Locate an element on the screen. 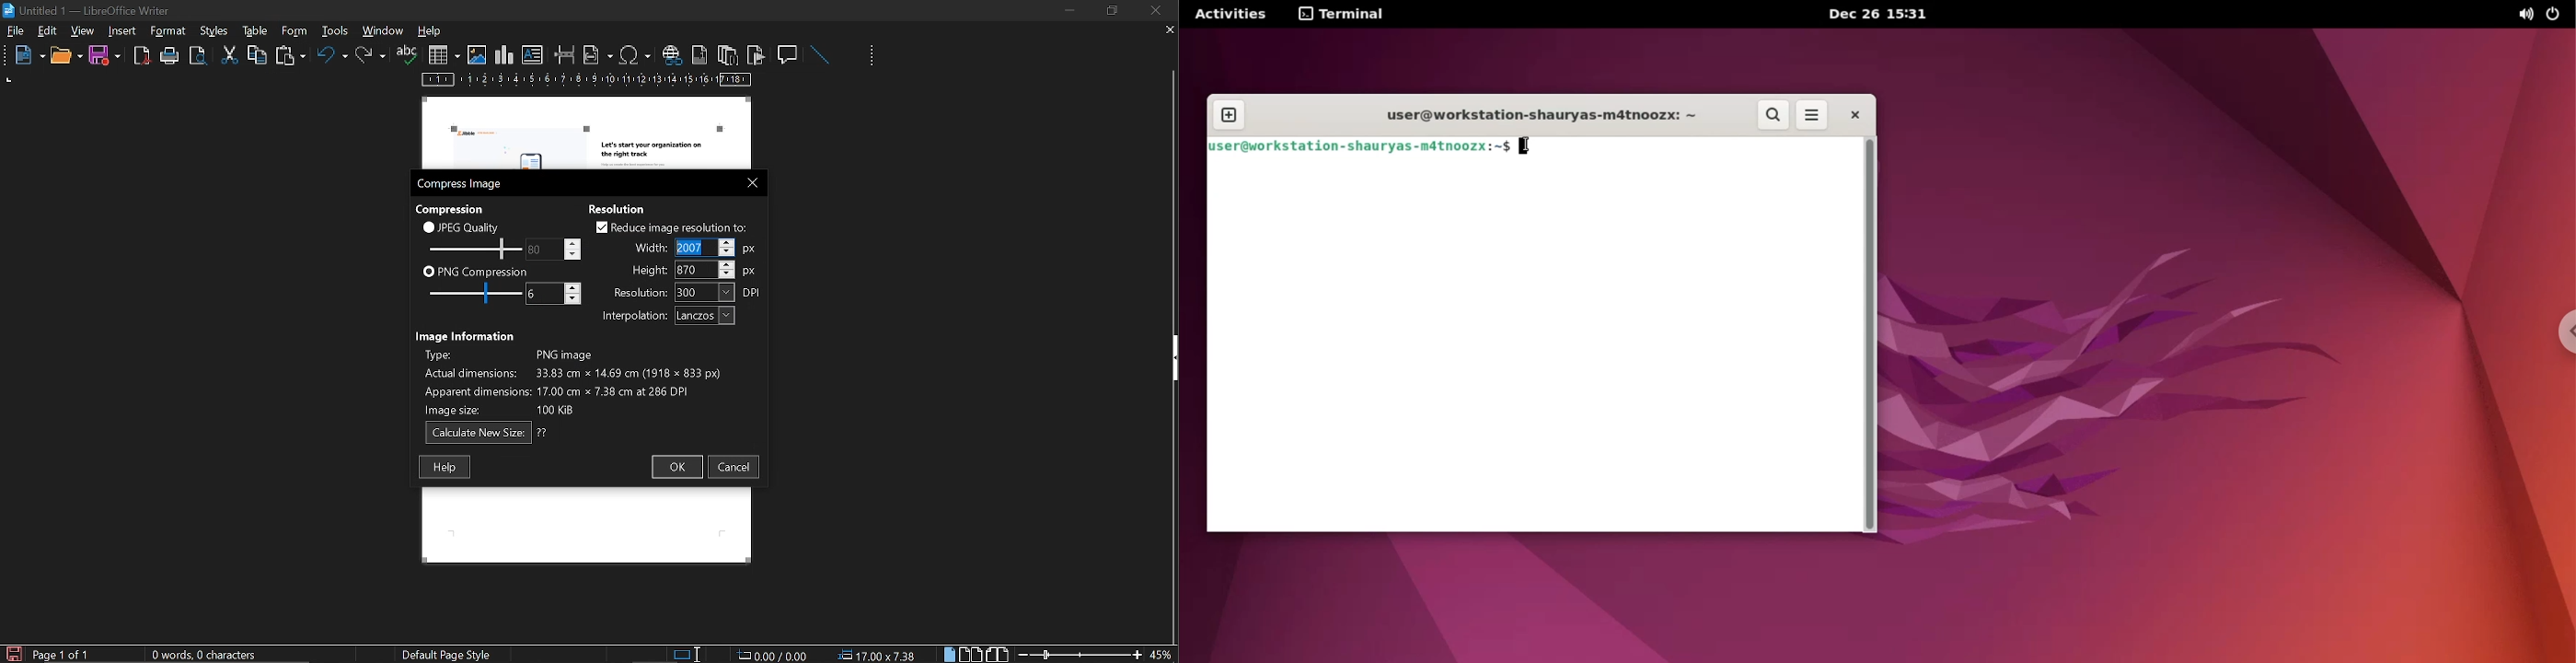  save is located at coordinates (105, 56).